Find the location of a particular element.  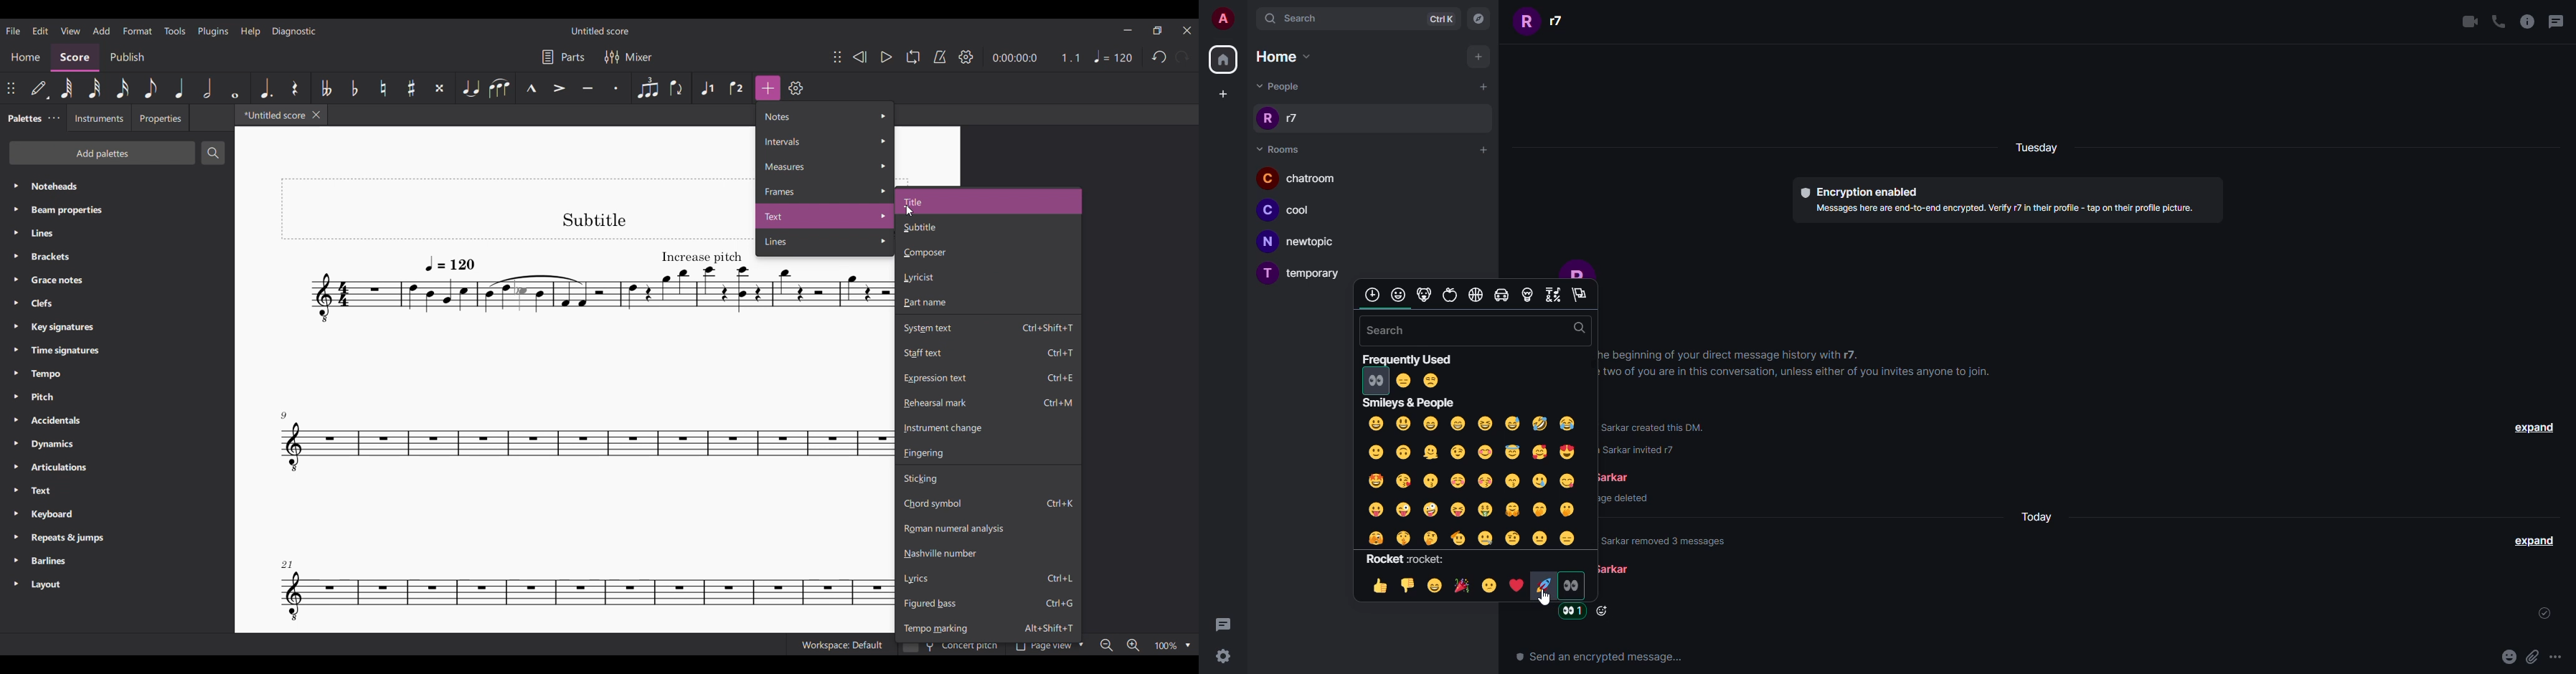

Lyrics is located at coordinates (988, 578).